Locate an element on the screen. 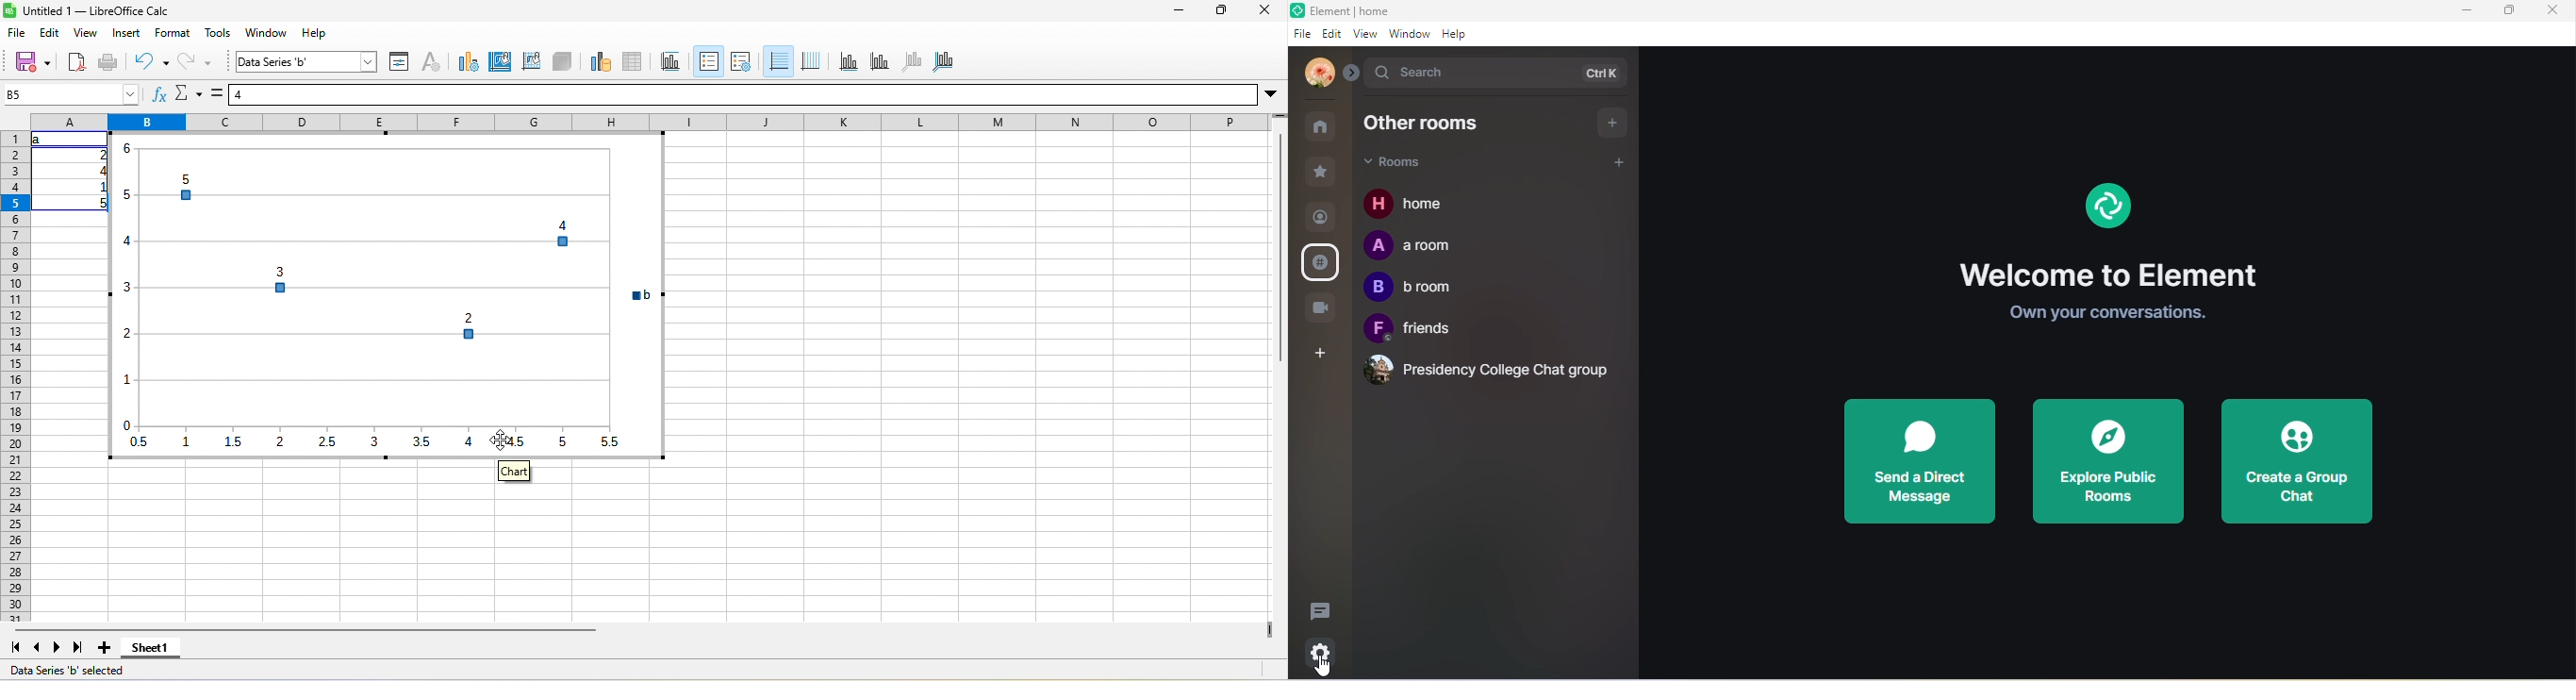  help is located at coordinates (314, 33).